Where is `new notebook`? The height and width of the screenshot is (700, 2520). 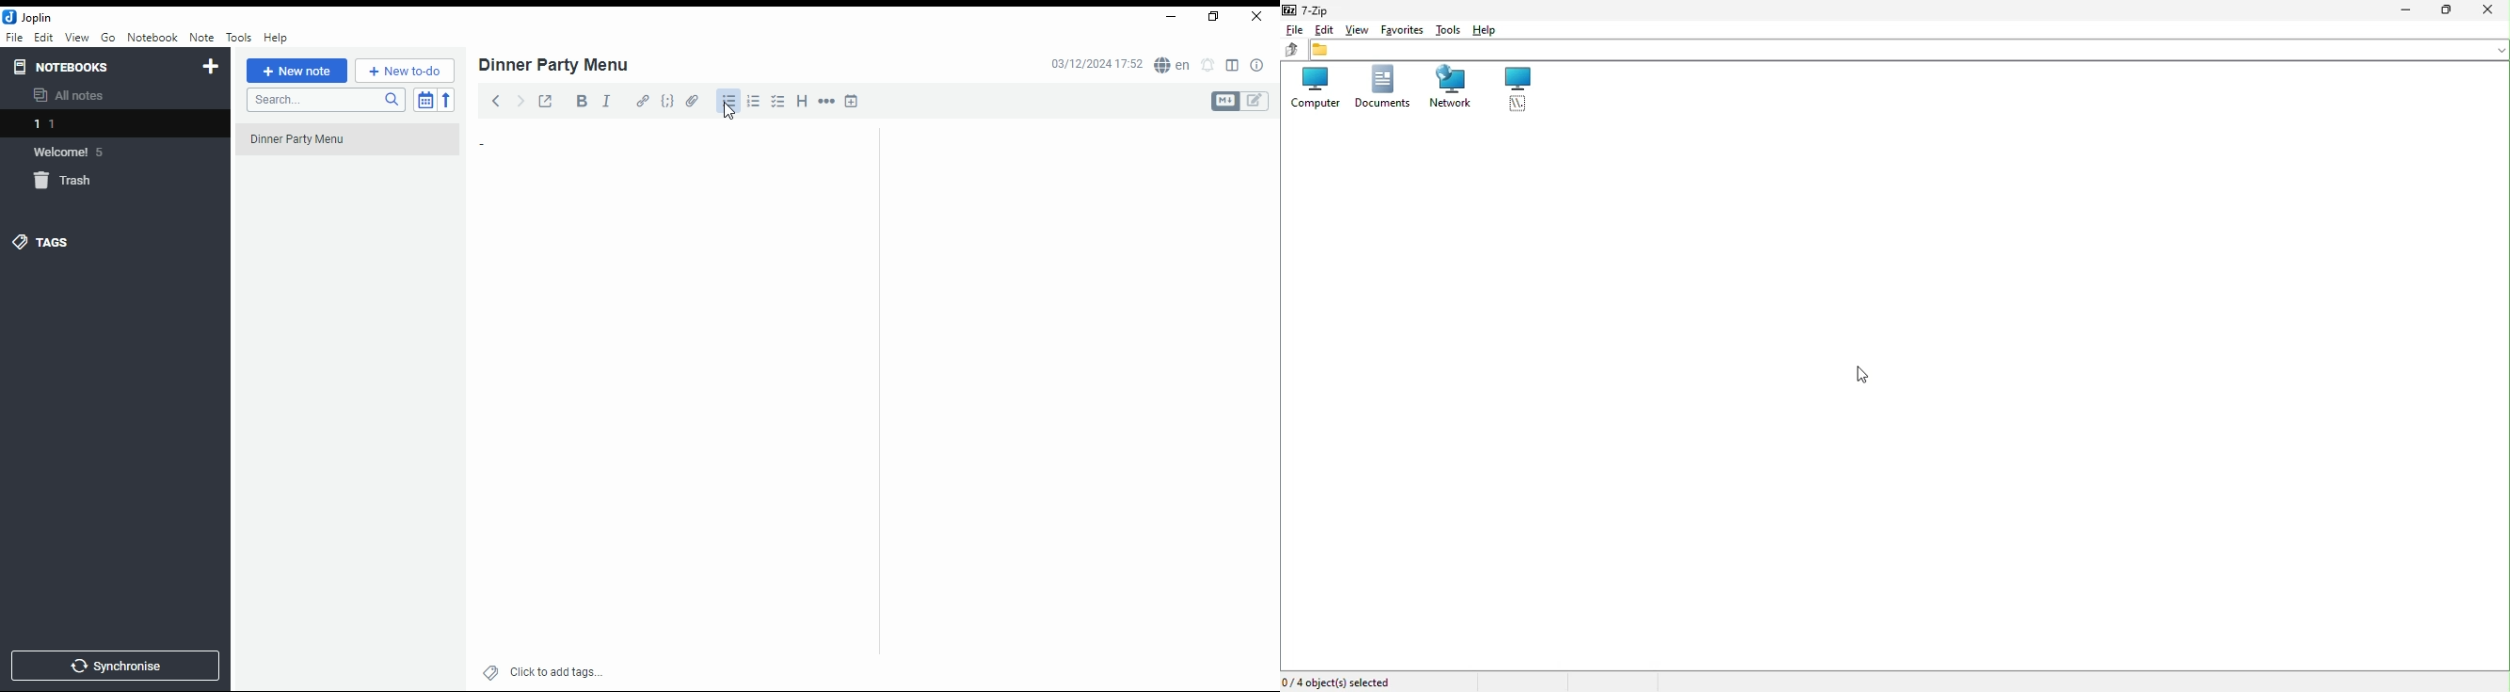
new notebook is located at coordinates (211, 67).